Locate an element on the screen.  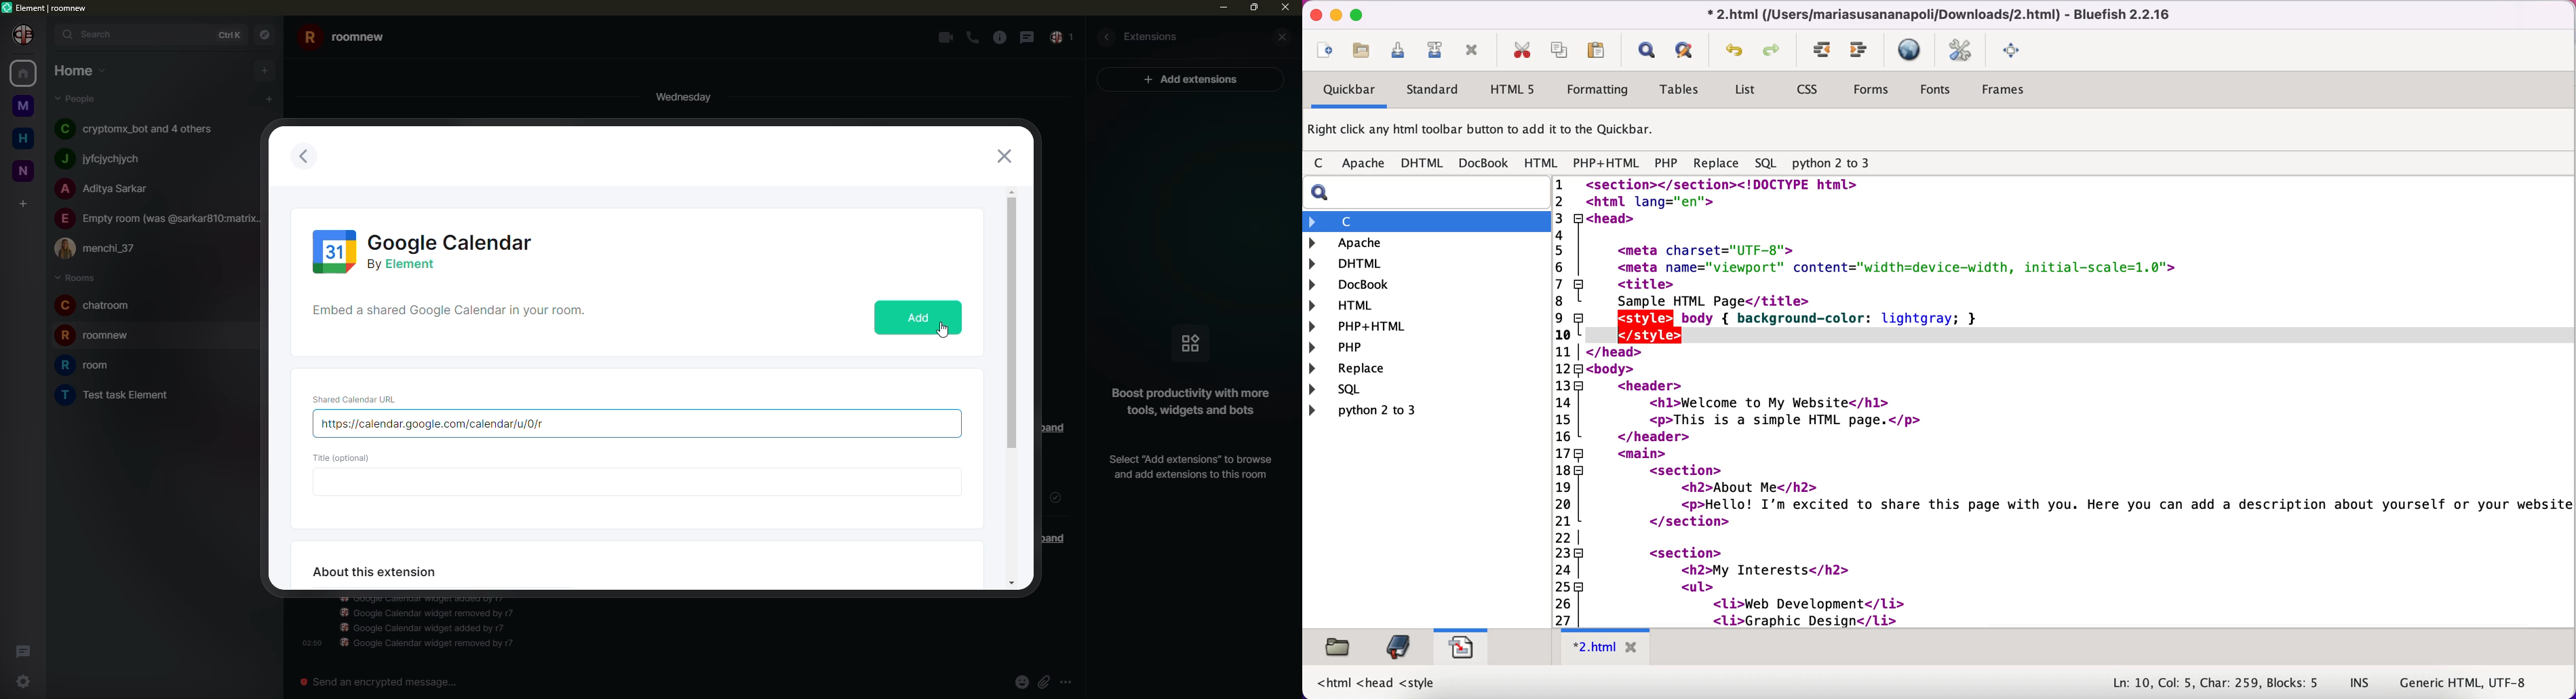
people is located at coordinates (77, 98).